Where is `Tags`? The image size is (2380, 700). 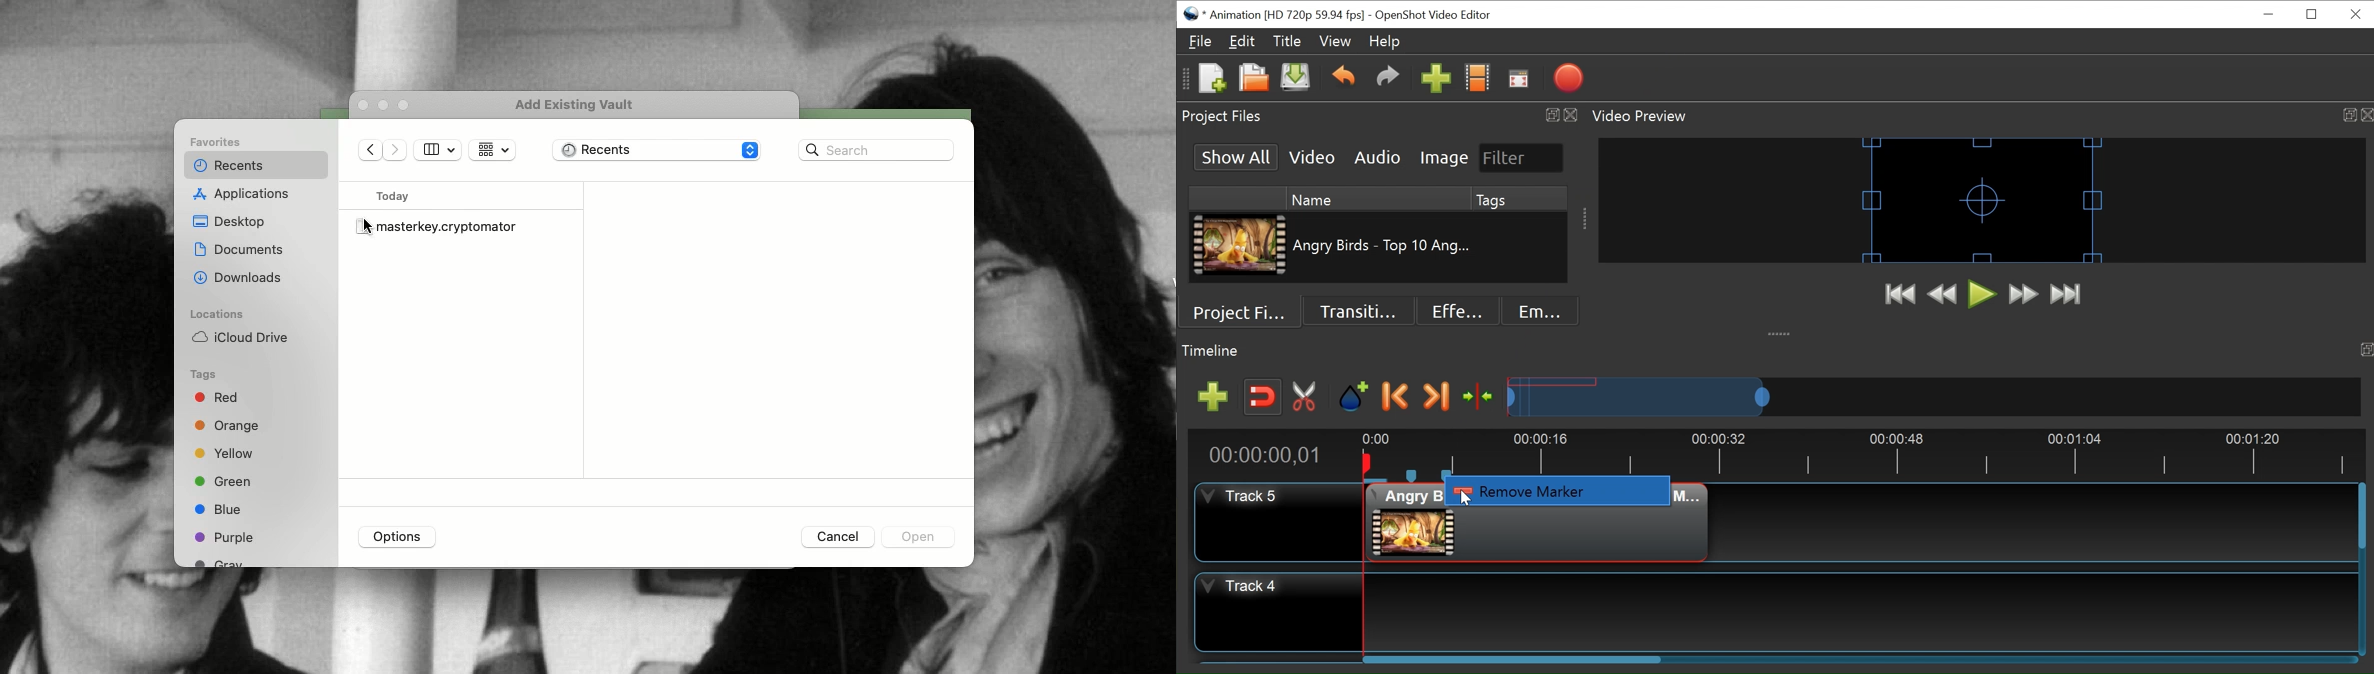 Tags is located at coordinates (1519, 199).